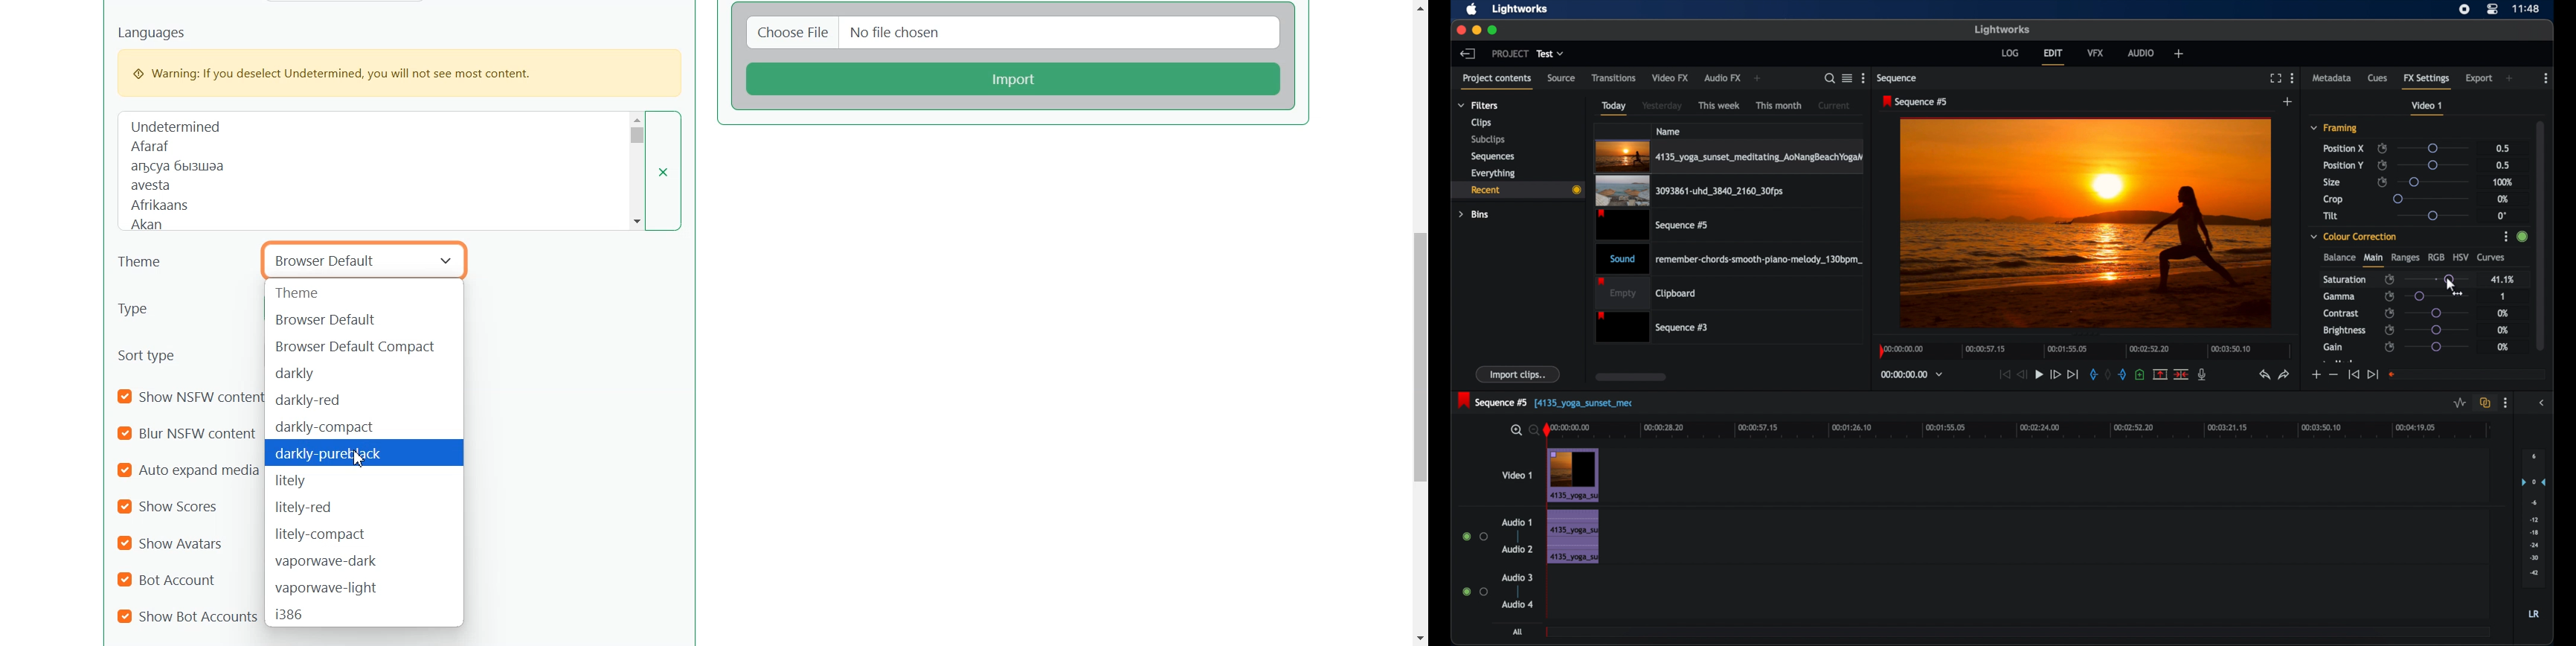 This screenshot has width=2576, height=672. What do you see at coordinates (2502, 279) in the screenshot?
I see `41.1%` at bounding box center [2502, 279].